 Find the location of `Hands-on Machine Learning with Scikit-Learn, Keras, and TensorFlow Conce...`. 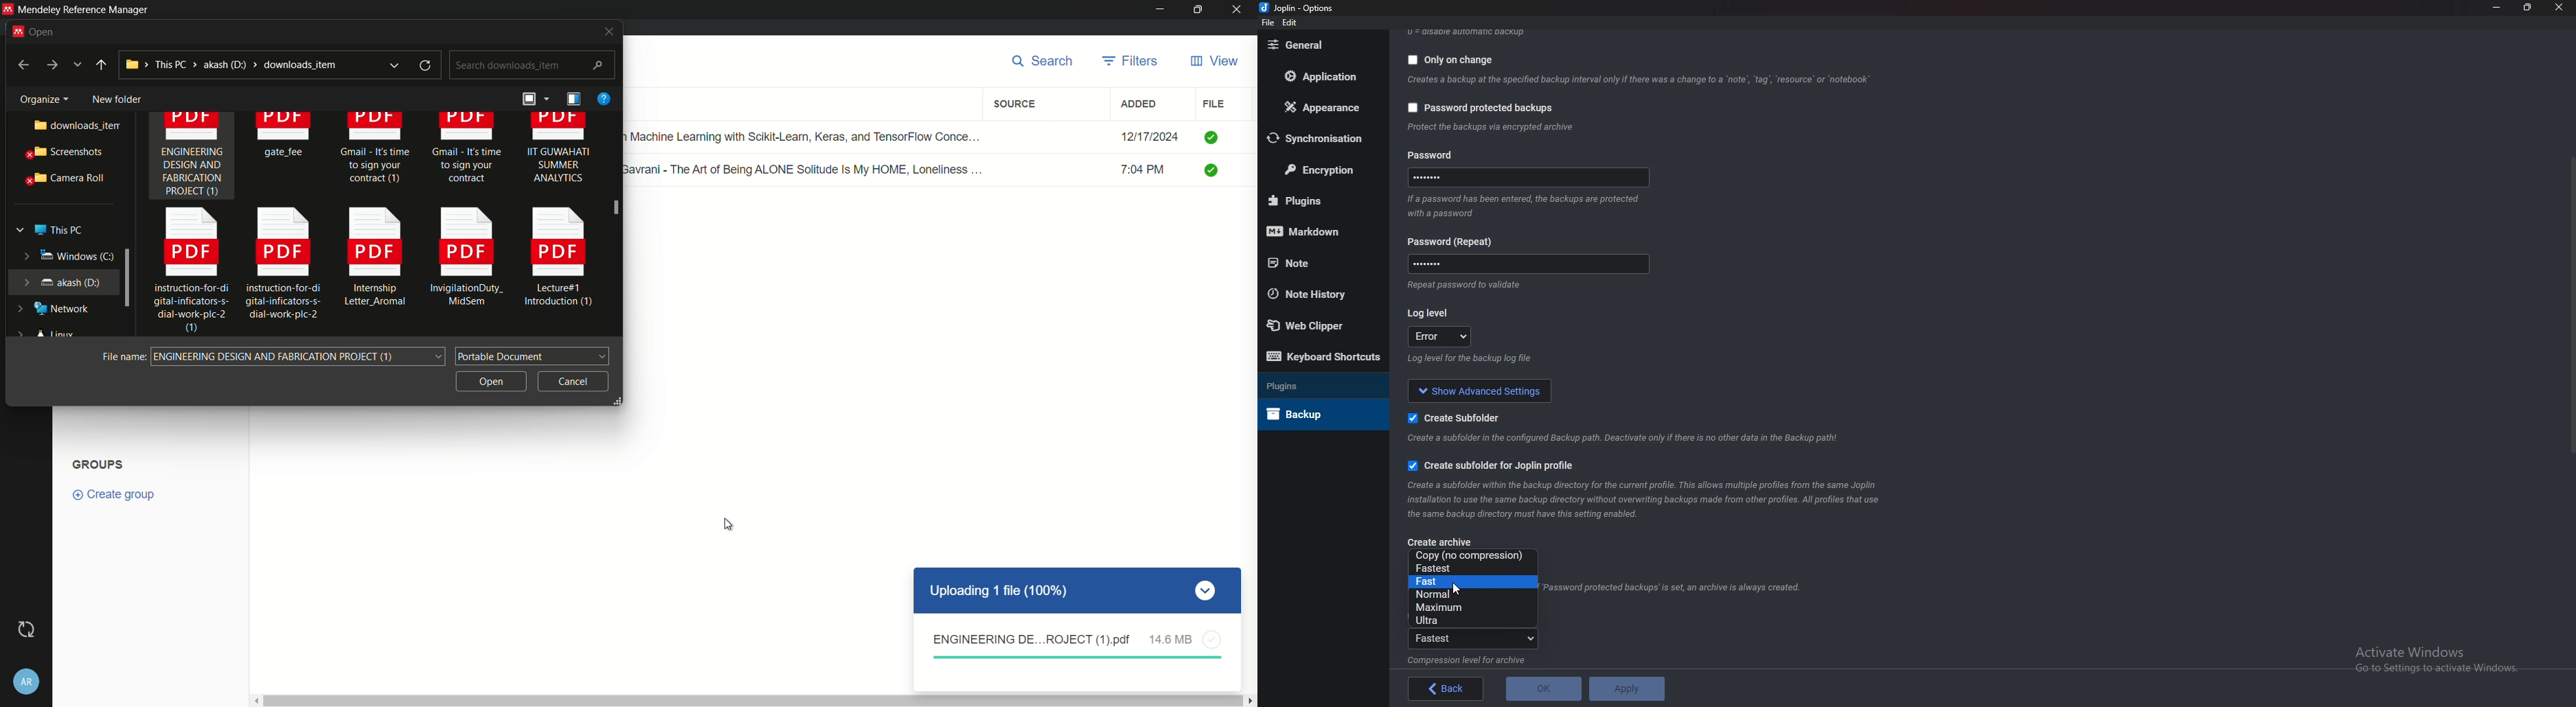

Hands-on Machine Learning with Scikit-Learn, Keras, and TensorFlow Conce... is located at coordinates (810, 134).